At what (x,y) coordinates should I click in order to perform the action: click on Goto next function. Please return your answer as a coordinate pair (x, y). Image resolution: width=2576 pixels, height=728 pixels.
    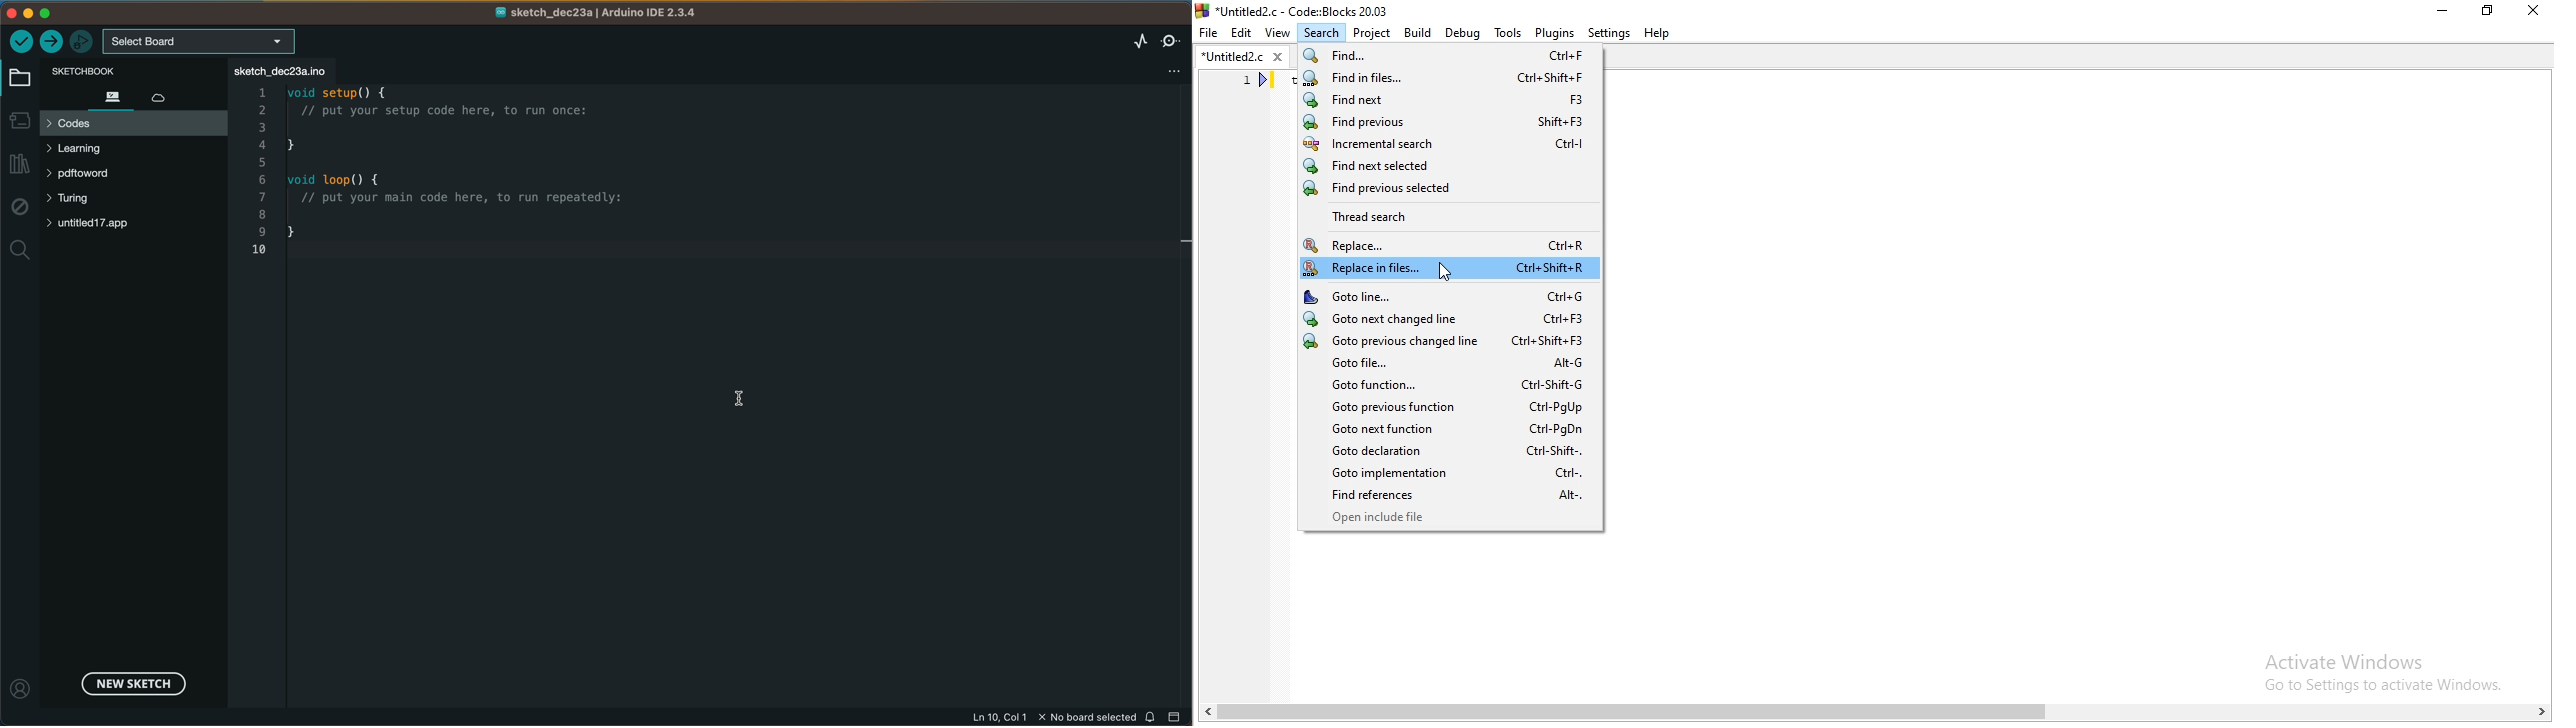
    Looking at the image, I should click on (1446, 431).